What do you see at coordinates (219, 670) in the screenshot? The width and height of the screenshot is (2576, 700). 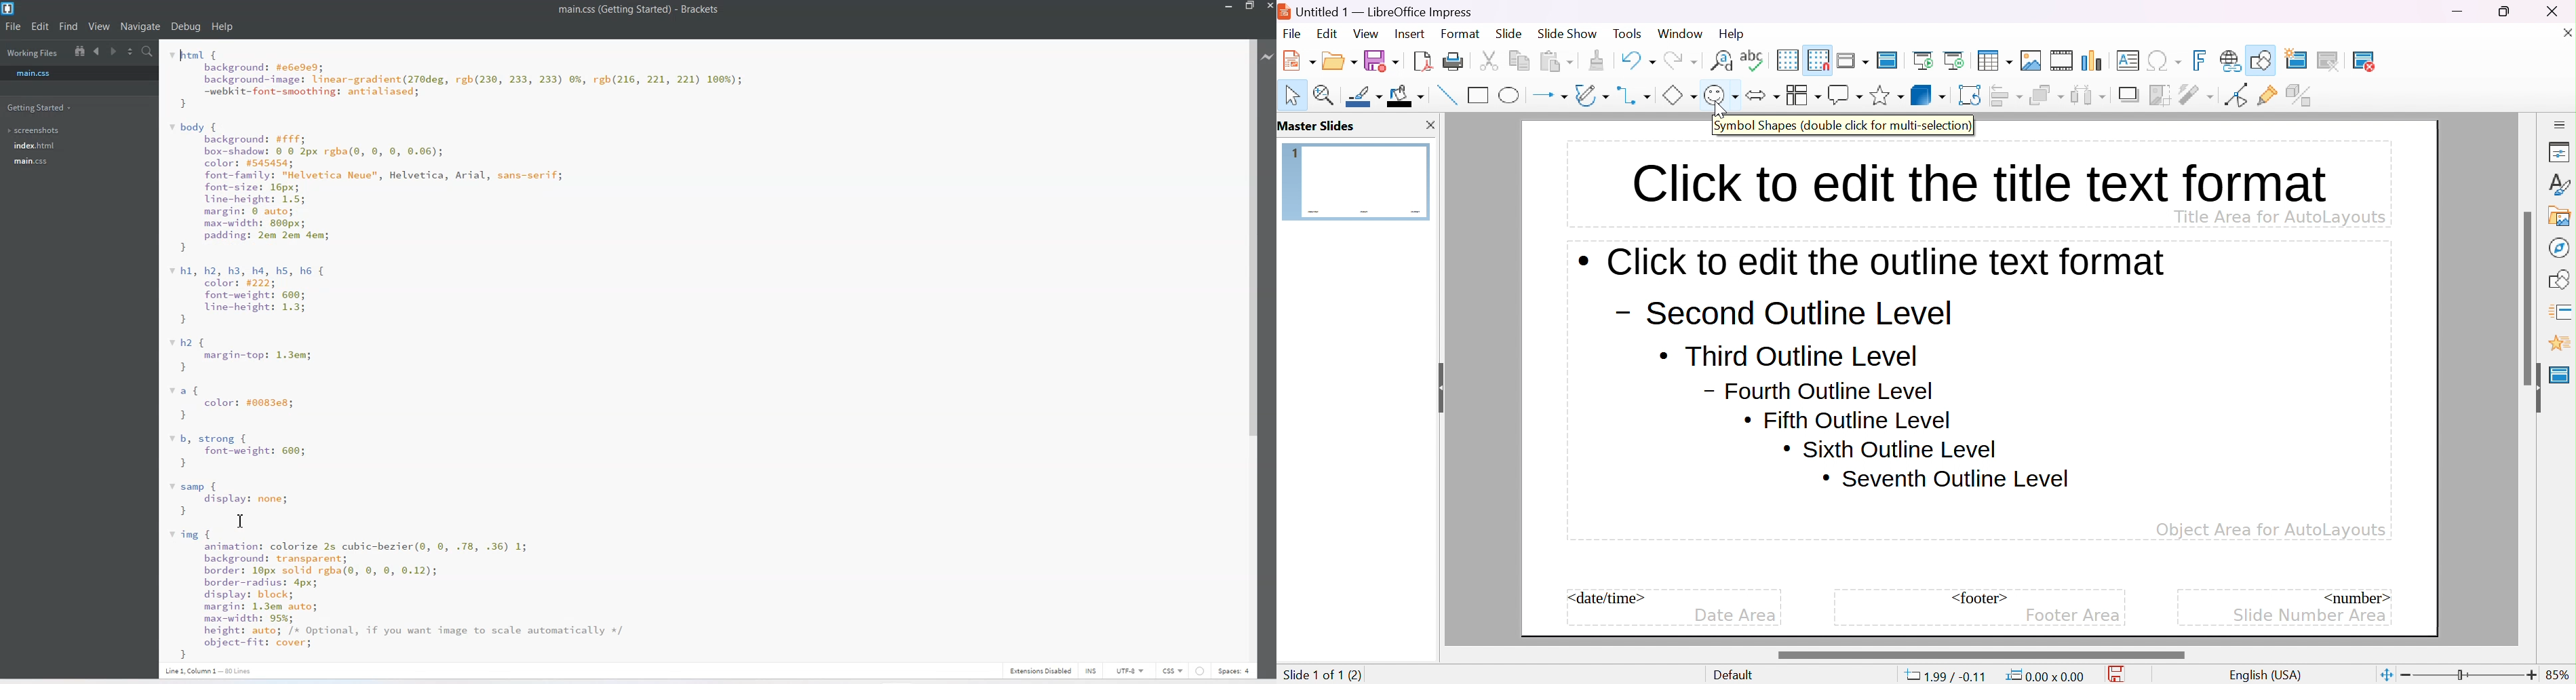 I see `Text 2` at bounding box center [219, 670].